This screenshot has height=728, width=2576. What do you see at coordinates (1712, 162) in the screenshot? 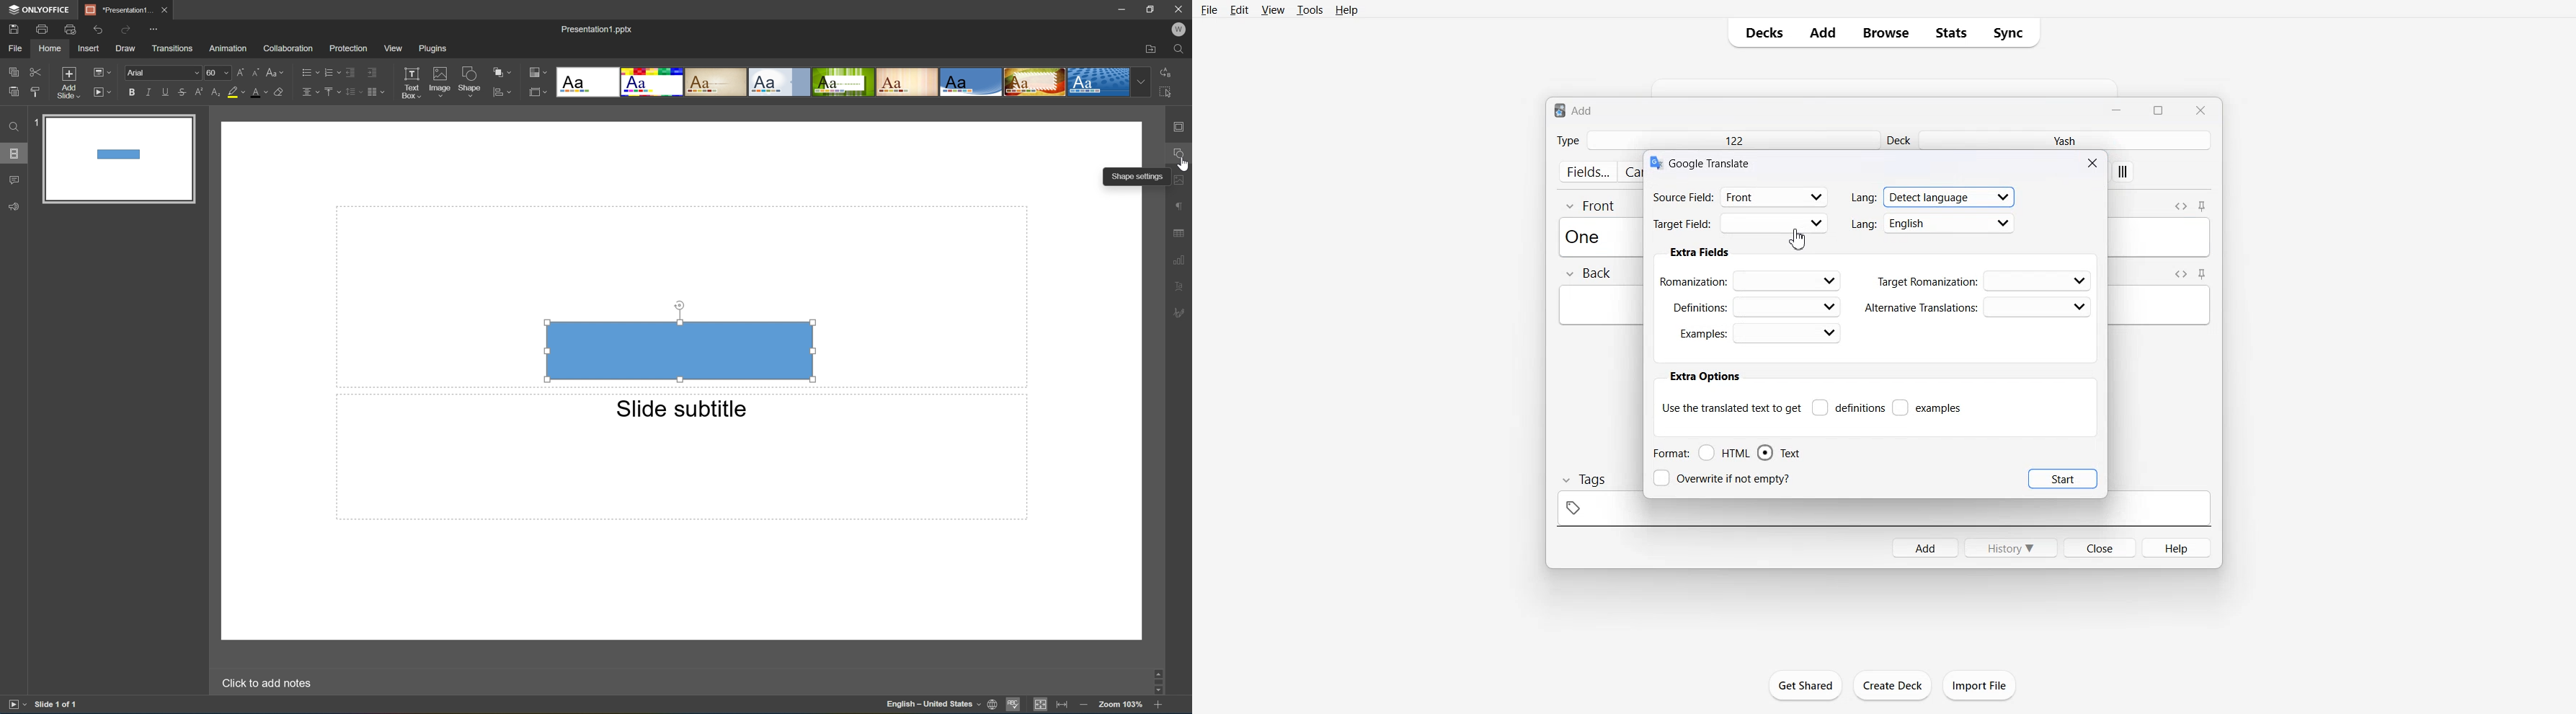
I see `Text` at bounding box center [1712, 162].